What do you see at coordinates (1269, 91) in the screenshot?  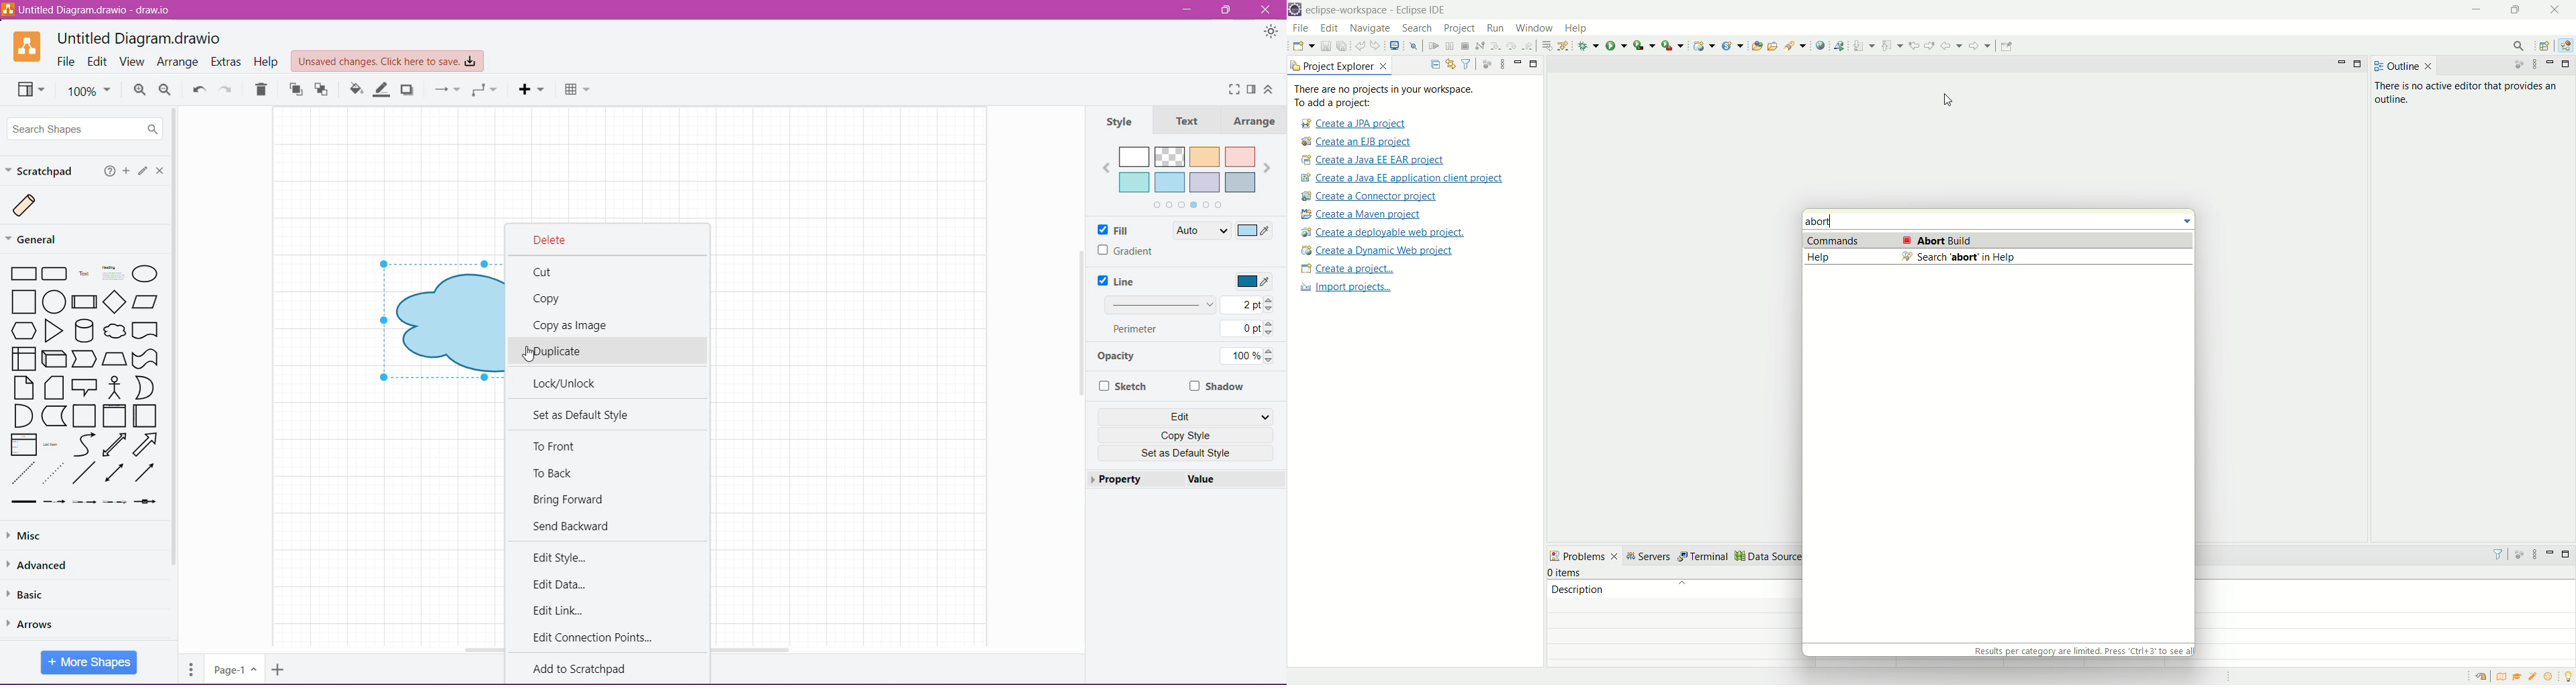 I see `Expand/Collapse` at bounding box center [1269, 91].